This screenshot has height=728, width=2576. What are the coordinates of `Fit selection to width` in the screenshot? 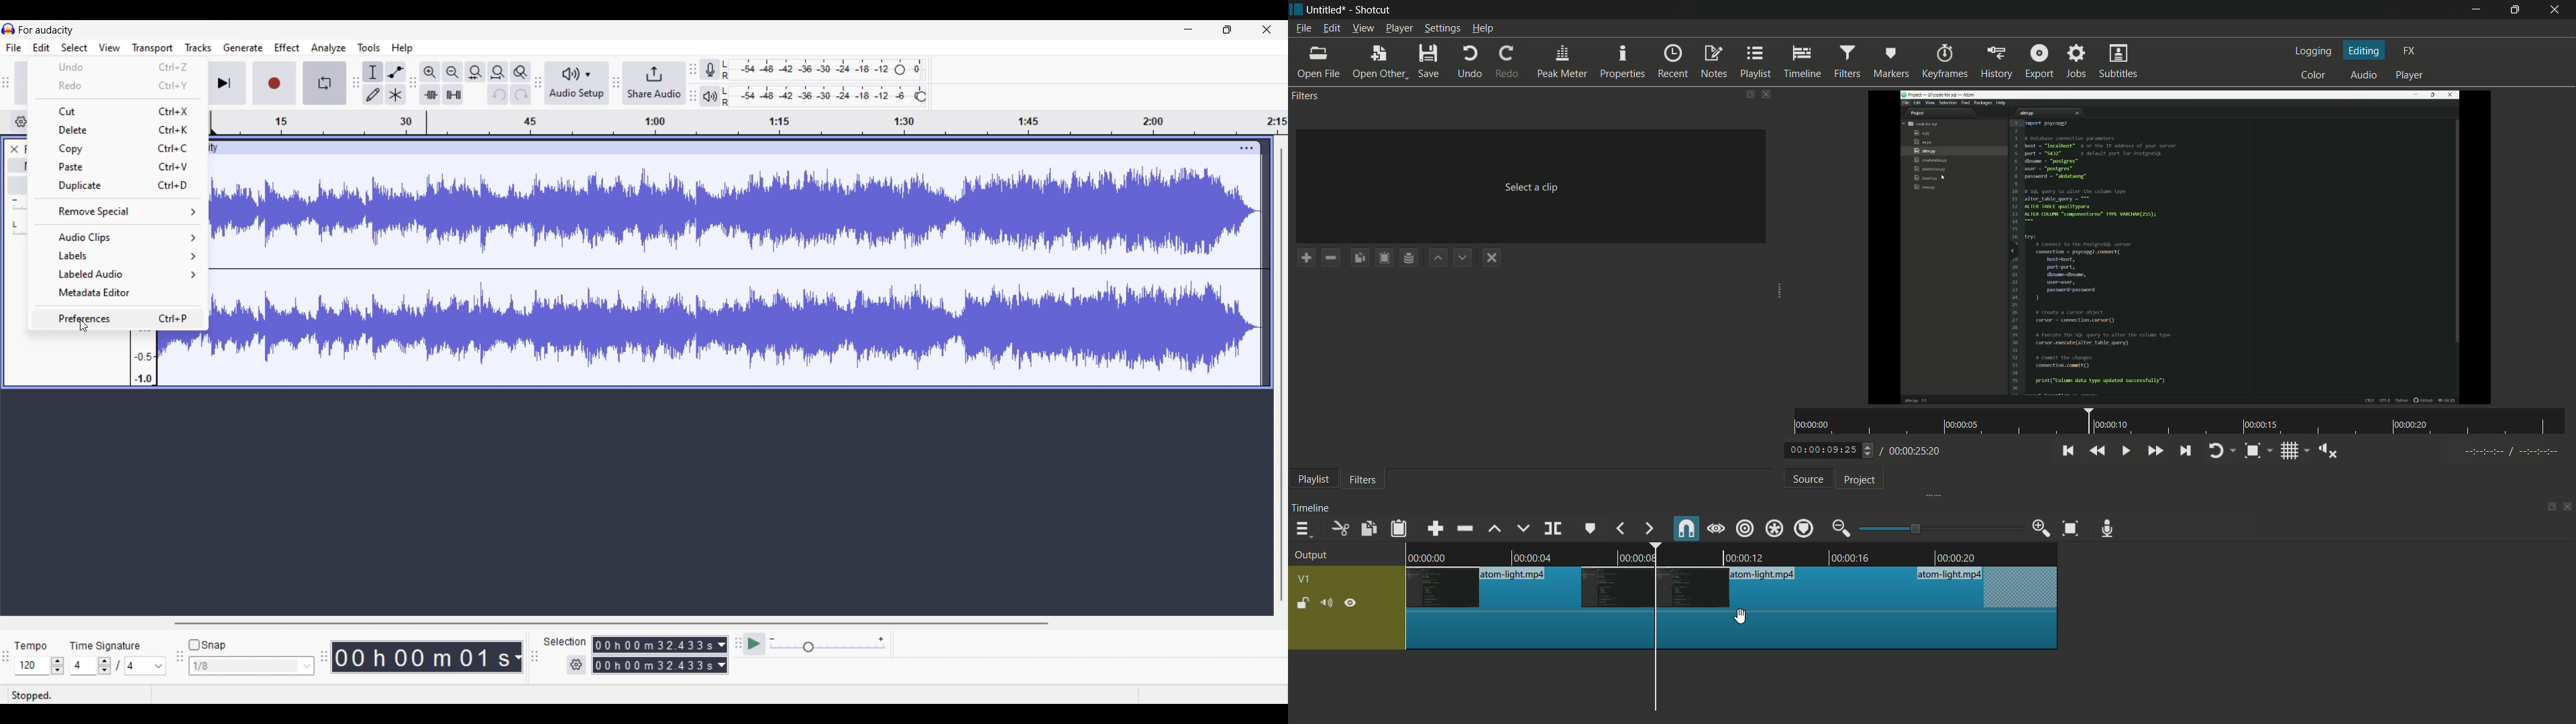 It's located at (476, 72).